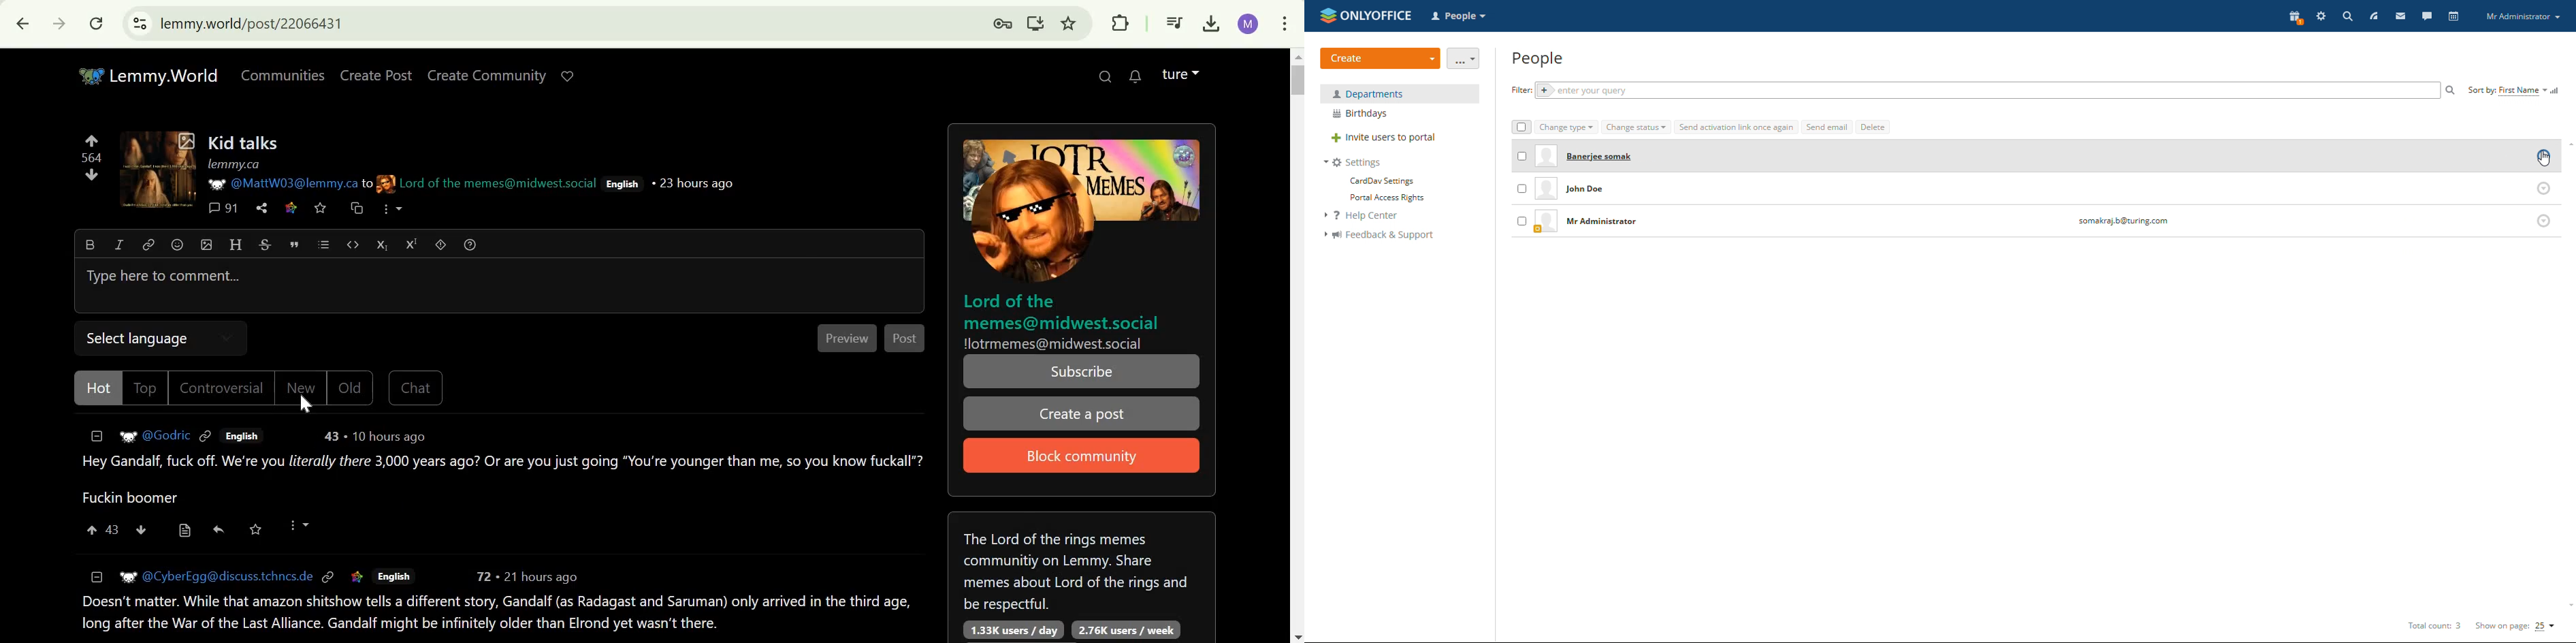 The image size is (2576, 644). What do you see at coordinates (214, 183) in the screenshot?
I see `picture` at bounding box center [214, 183].